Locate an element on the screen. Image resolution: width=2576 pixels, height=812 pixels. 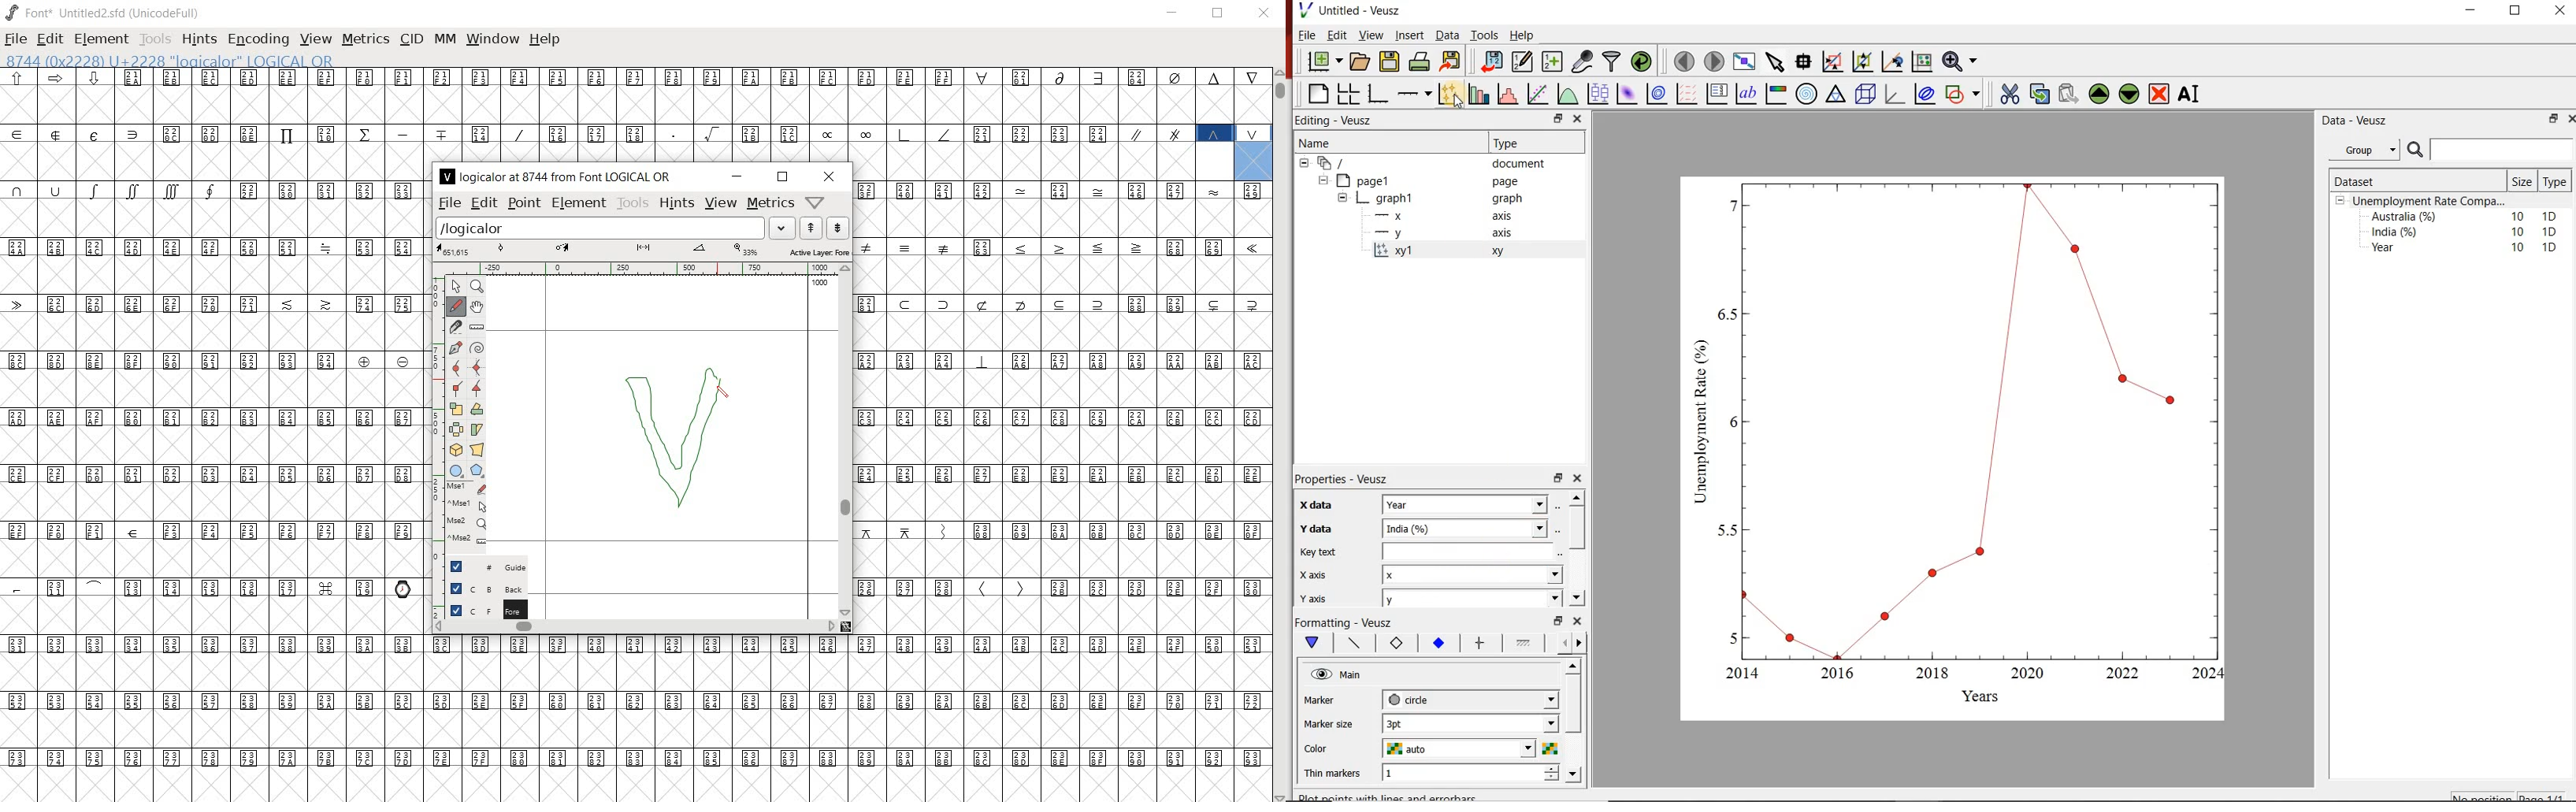
export document is located at coordinates (1452, 60).